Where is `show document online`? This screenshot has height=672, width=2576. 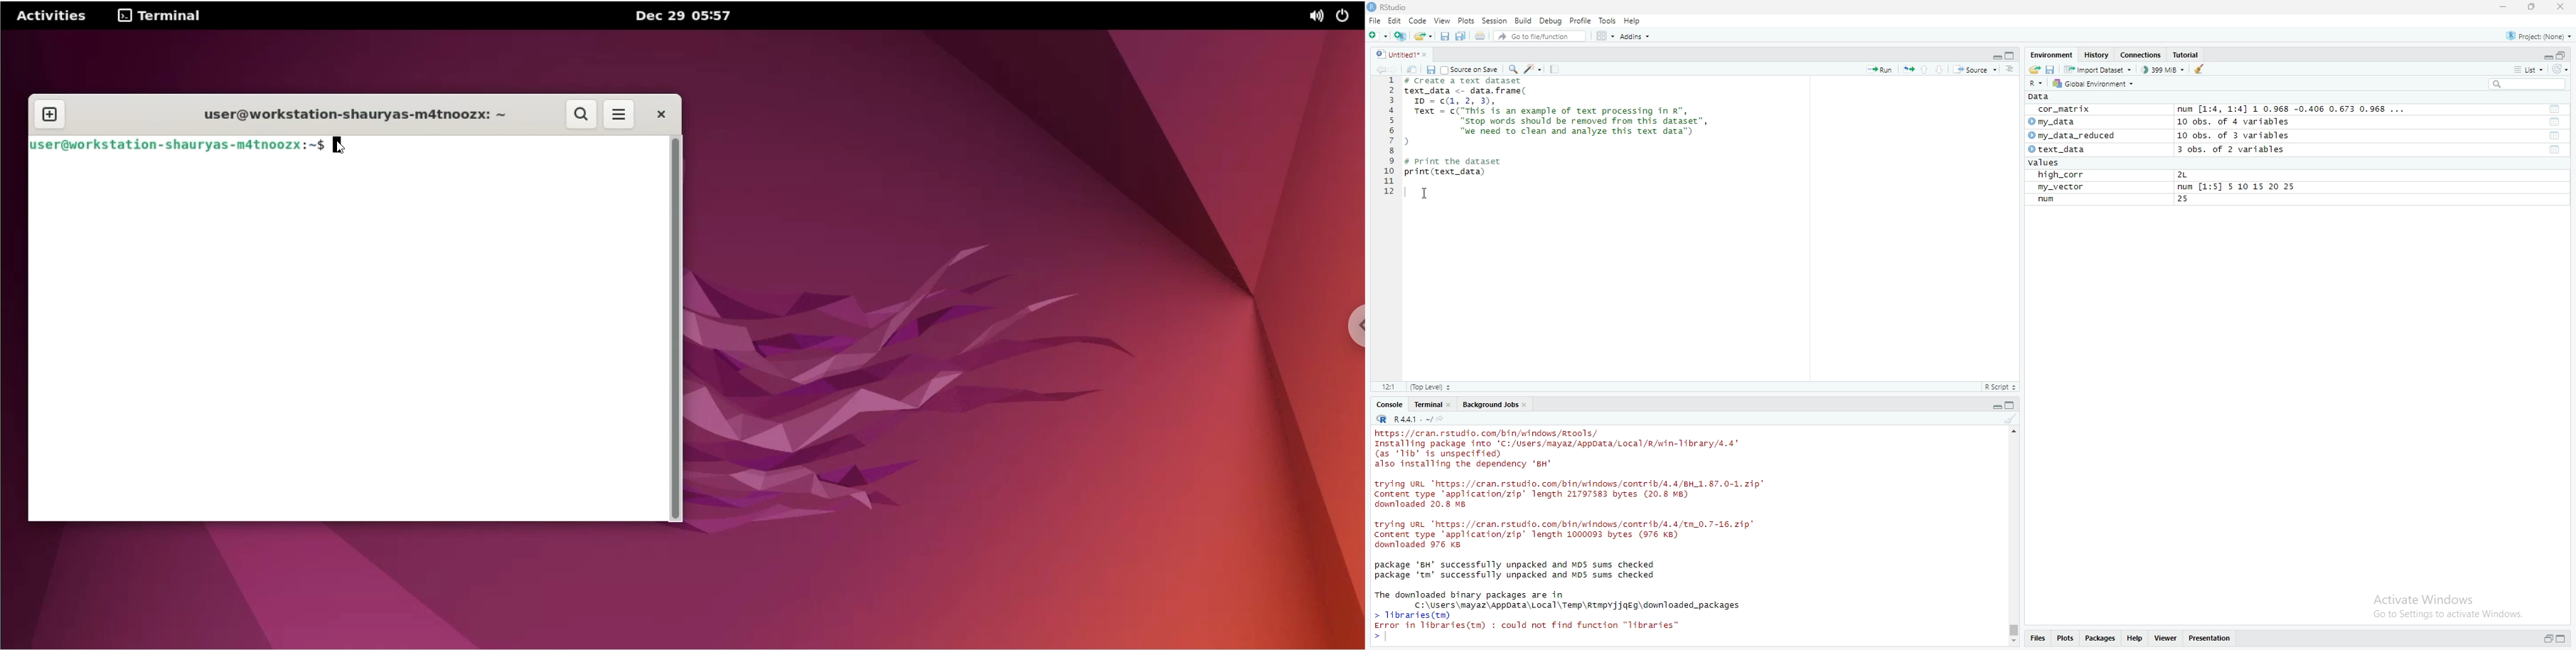
show document online is located at coordinates (2011, 69).